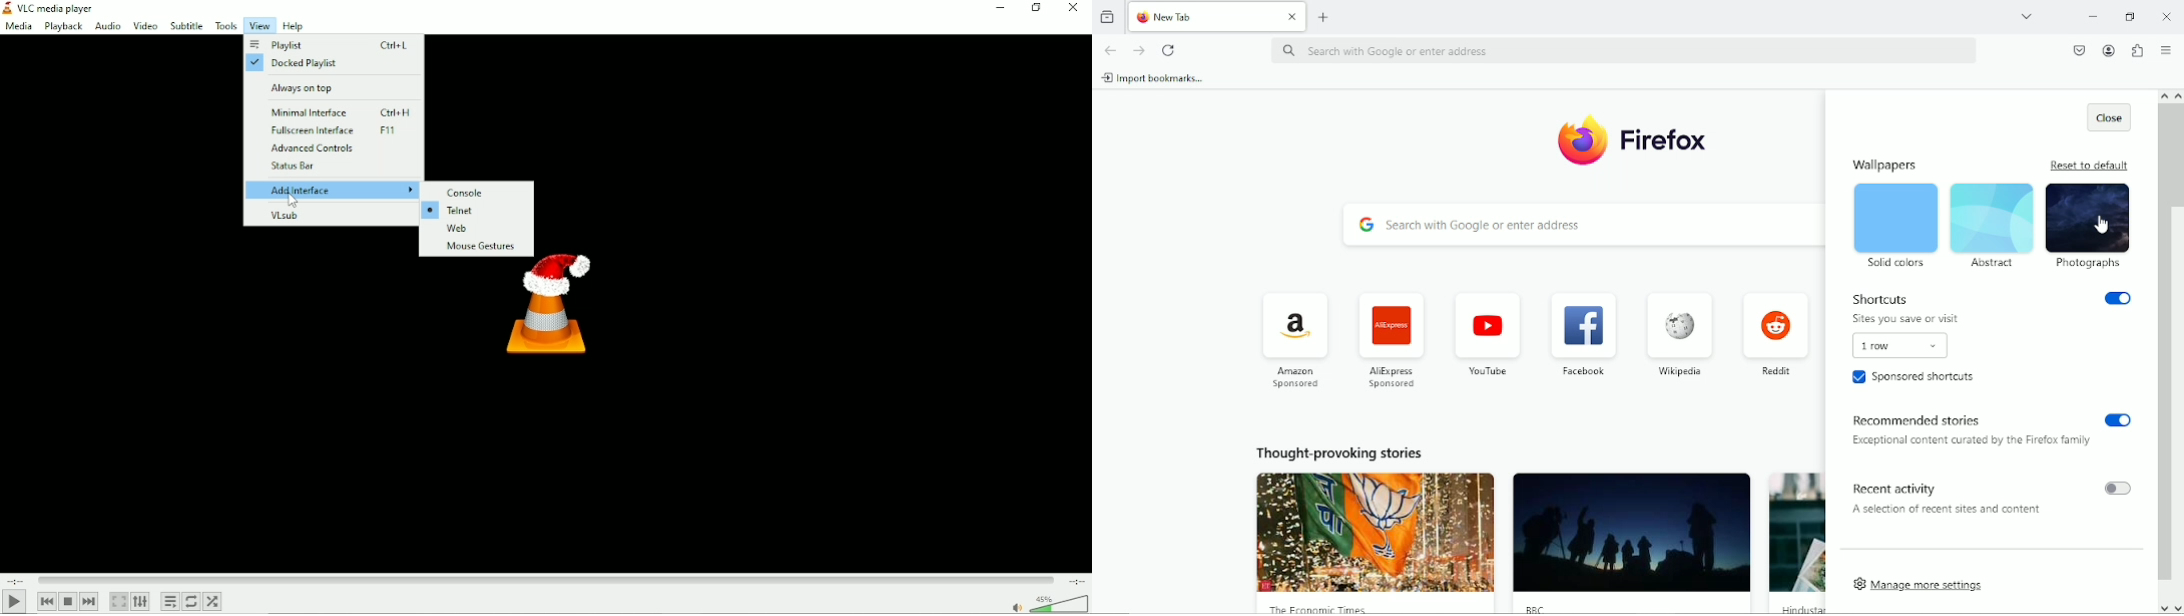  Describe the element at coordinates (2162, 609) in the screenshot. I see `scroll down` at that location.